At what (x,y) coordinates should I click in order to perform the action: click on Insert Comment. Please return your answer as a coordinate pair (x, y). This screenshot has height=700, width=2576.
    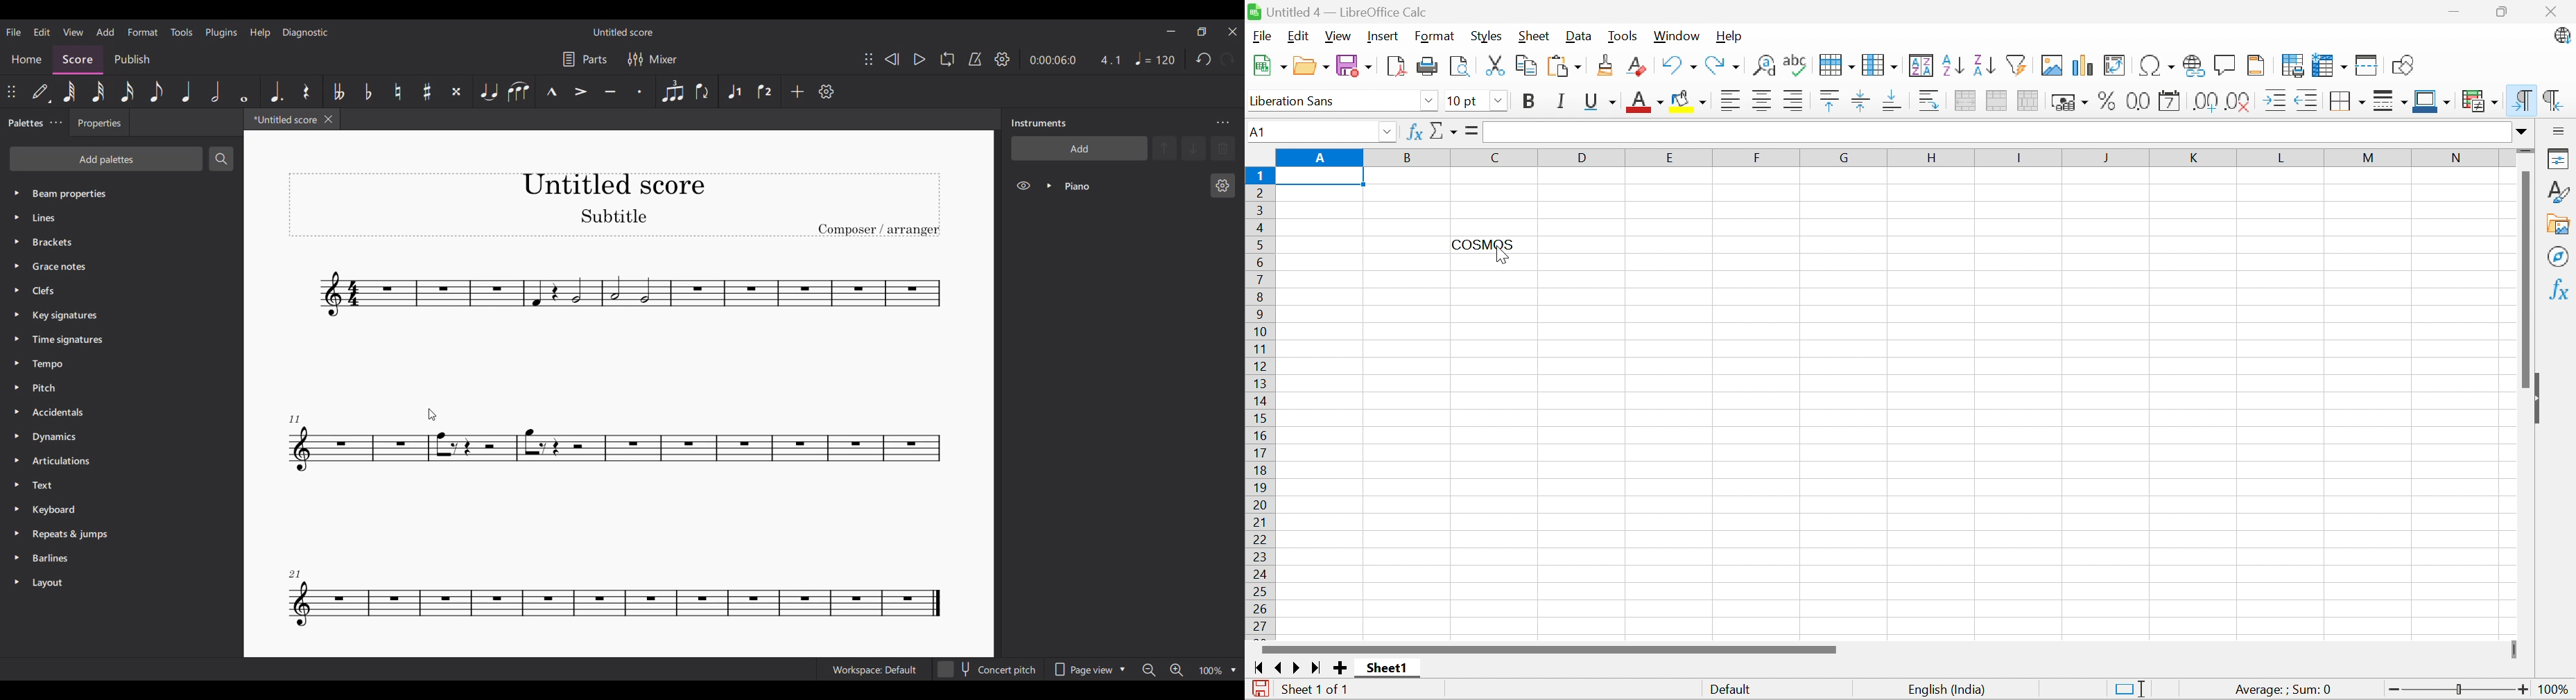
    Looking at the image, I should click on (2224, 64).